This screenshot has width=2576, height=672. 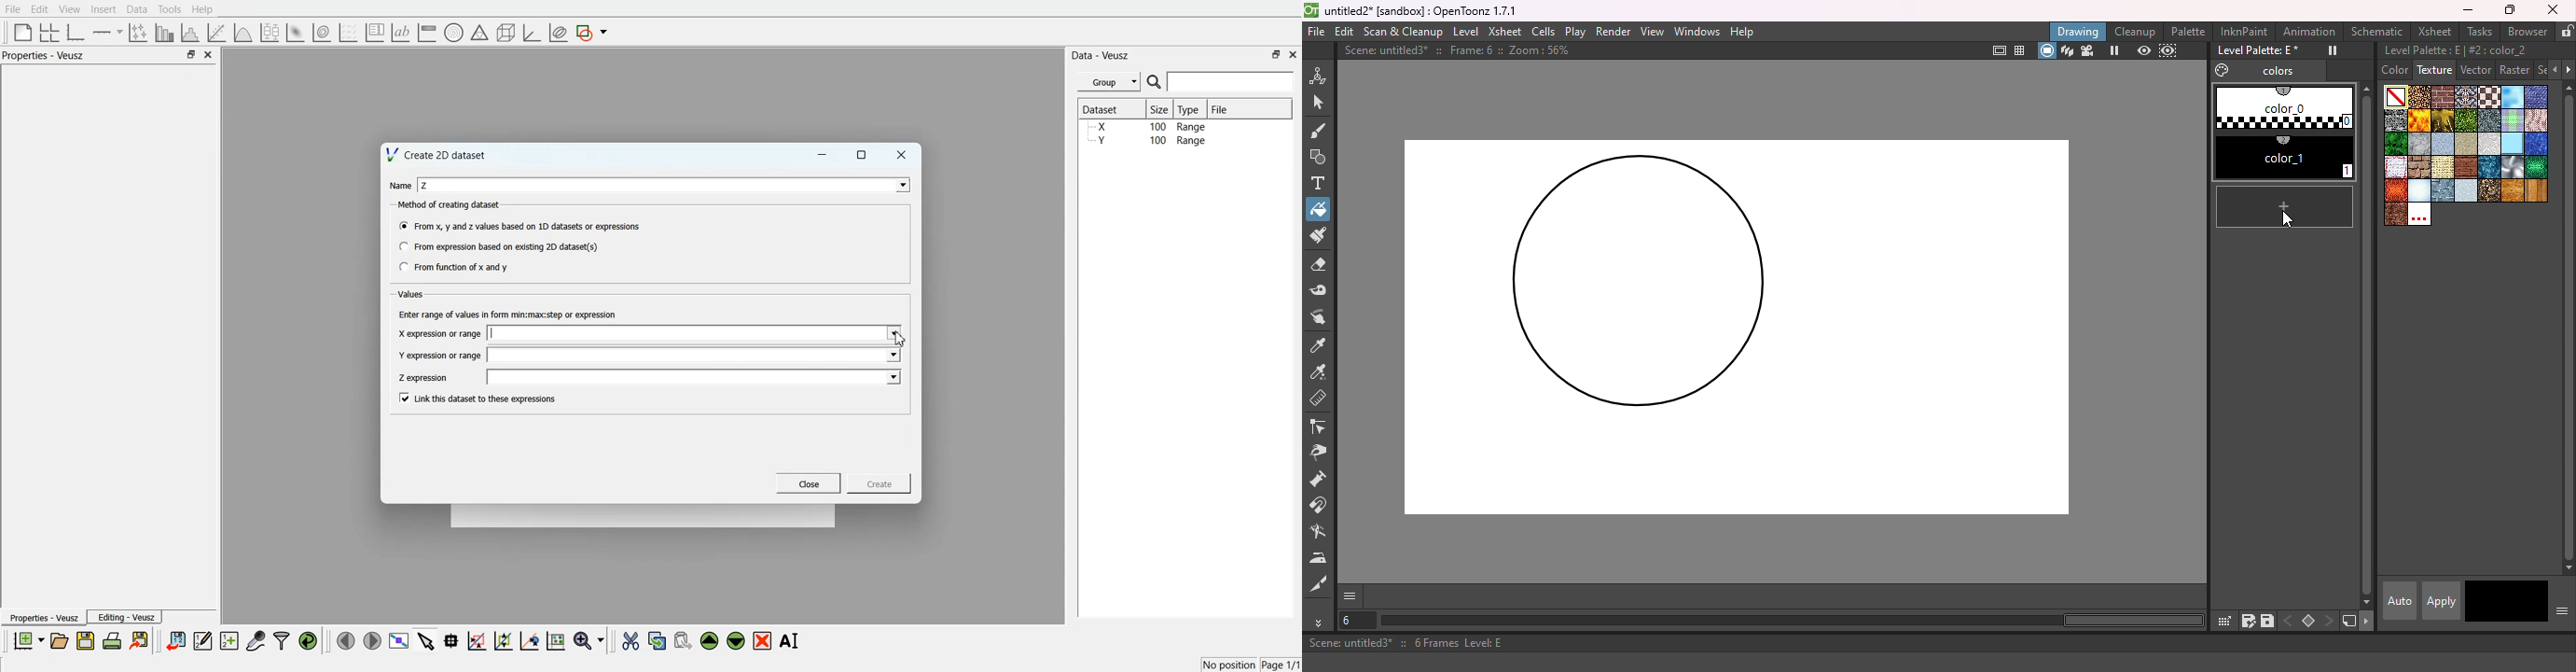 What do you see at coordinates (39, 10) in the screenshot?
I see `Edit` at bounding box center [39, 10].